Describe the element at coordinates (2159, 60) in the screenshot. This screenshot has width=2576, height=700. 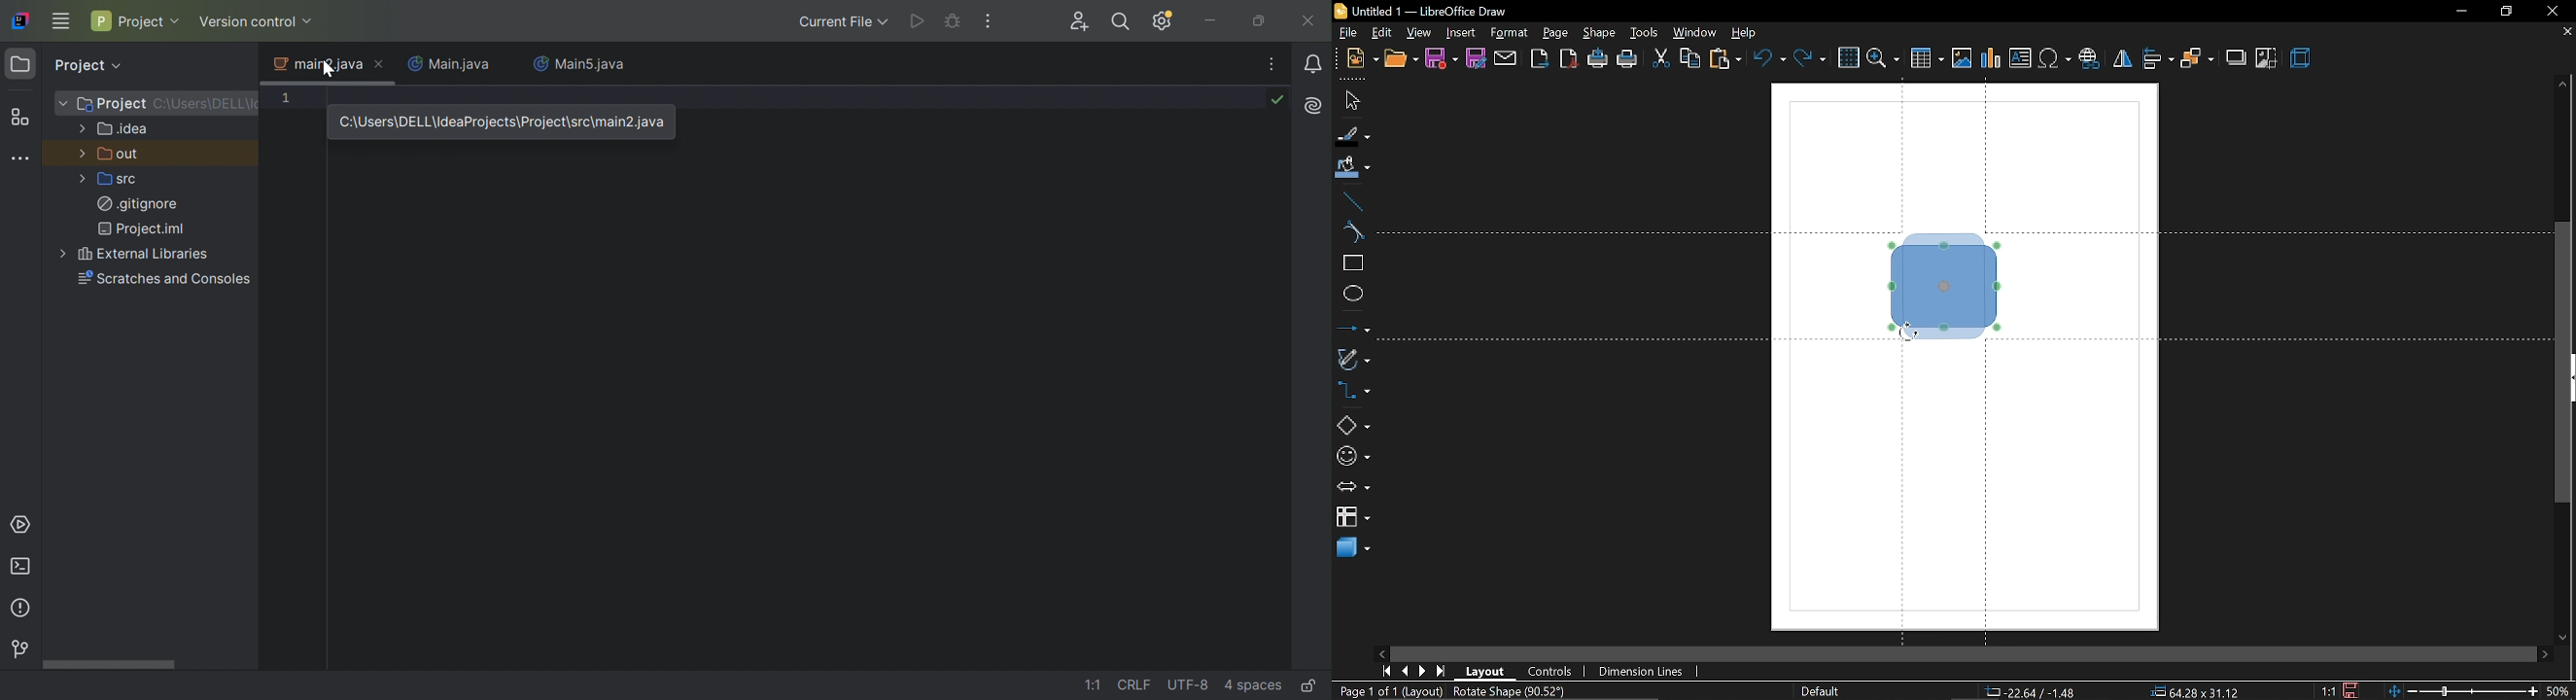
I see `align` at that location.